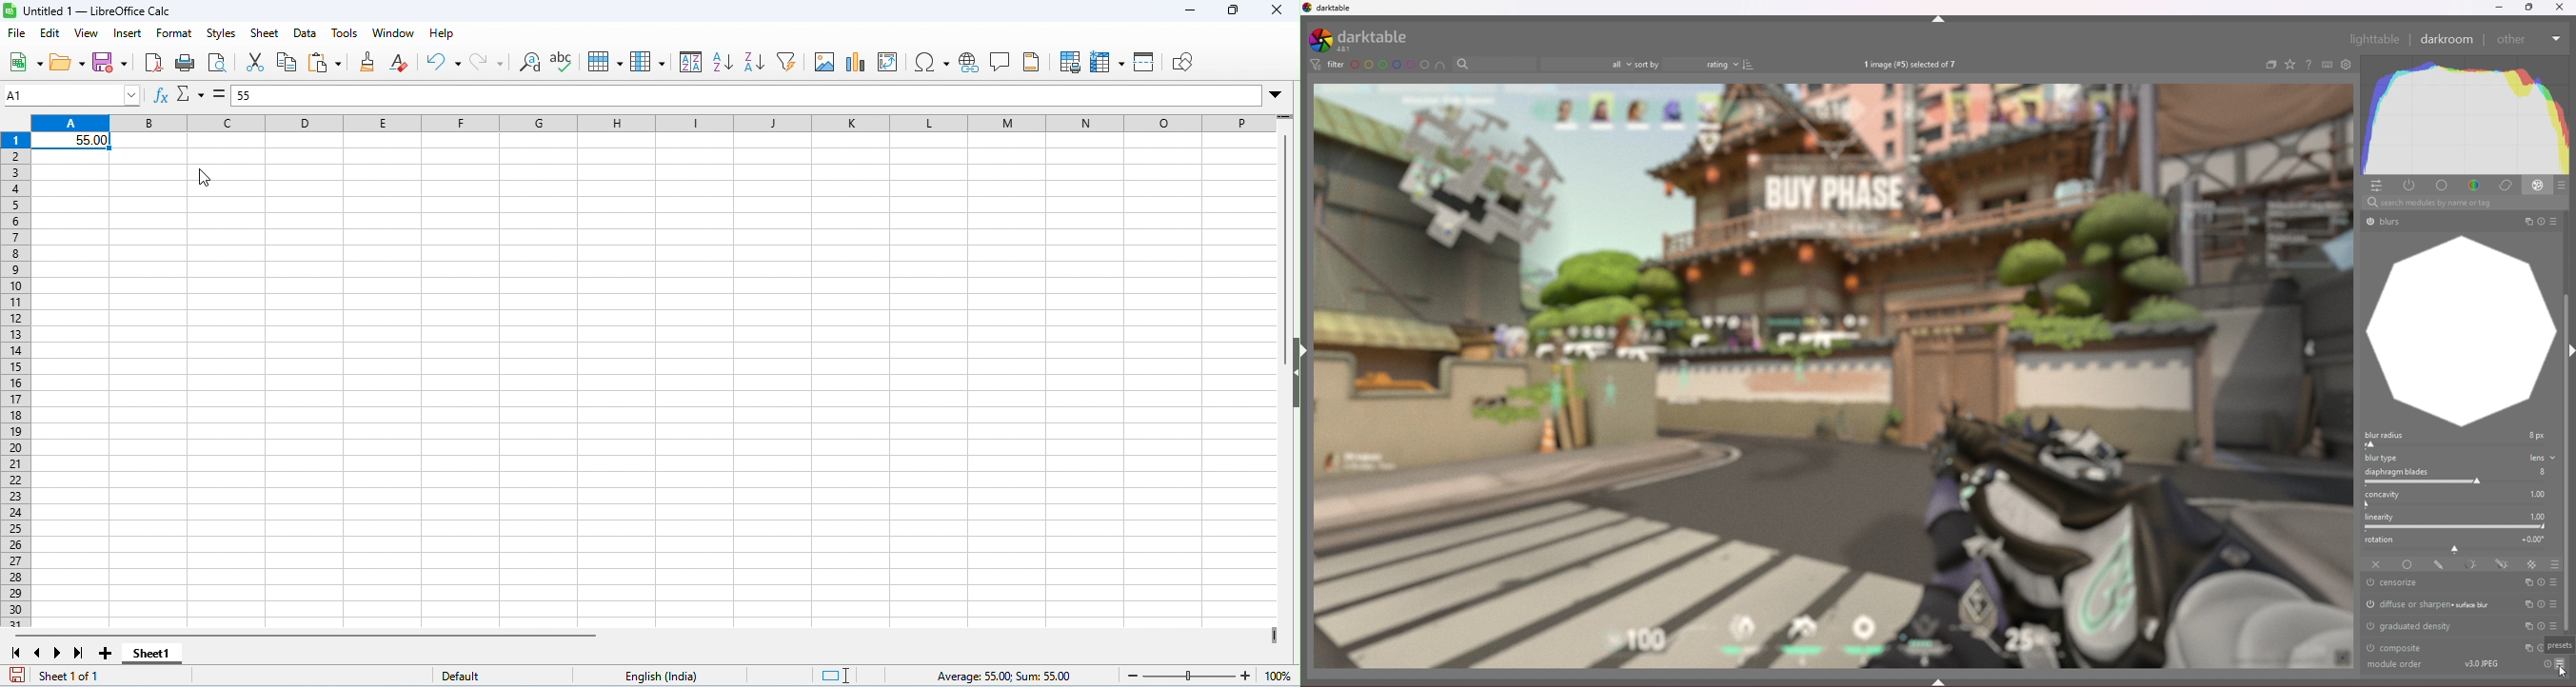 This screenshot has width=2576, height=700. Describe the element at coordinates (2529, 7) in the screenshot. I see `resize` at that location.